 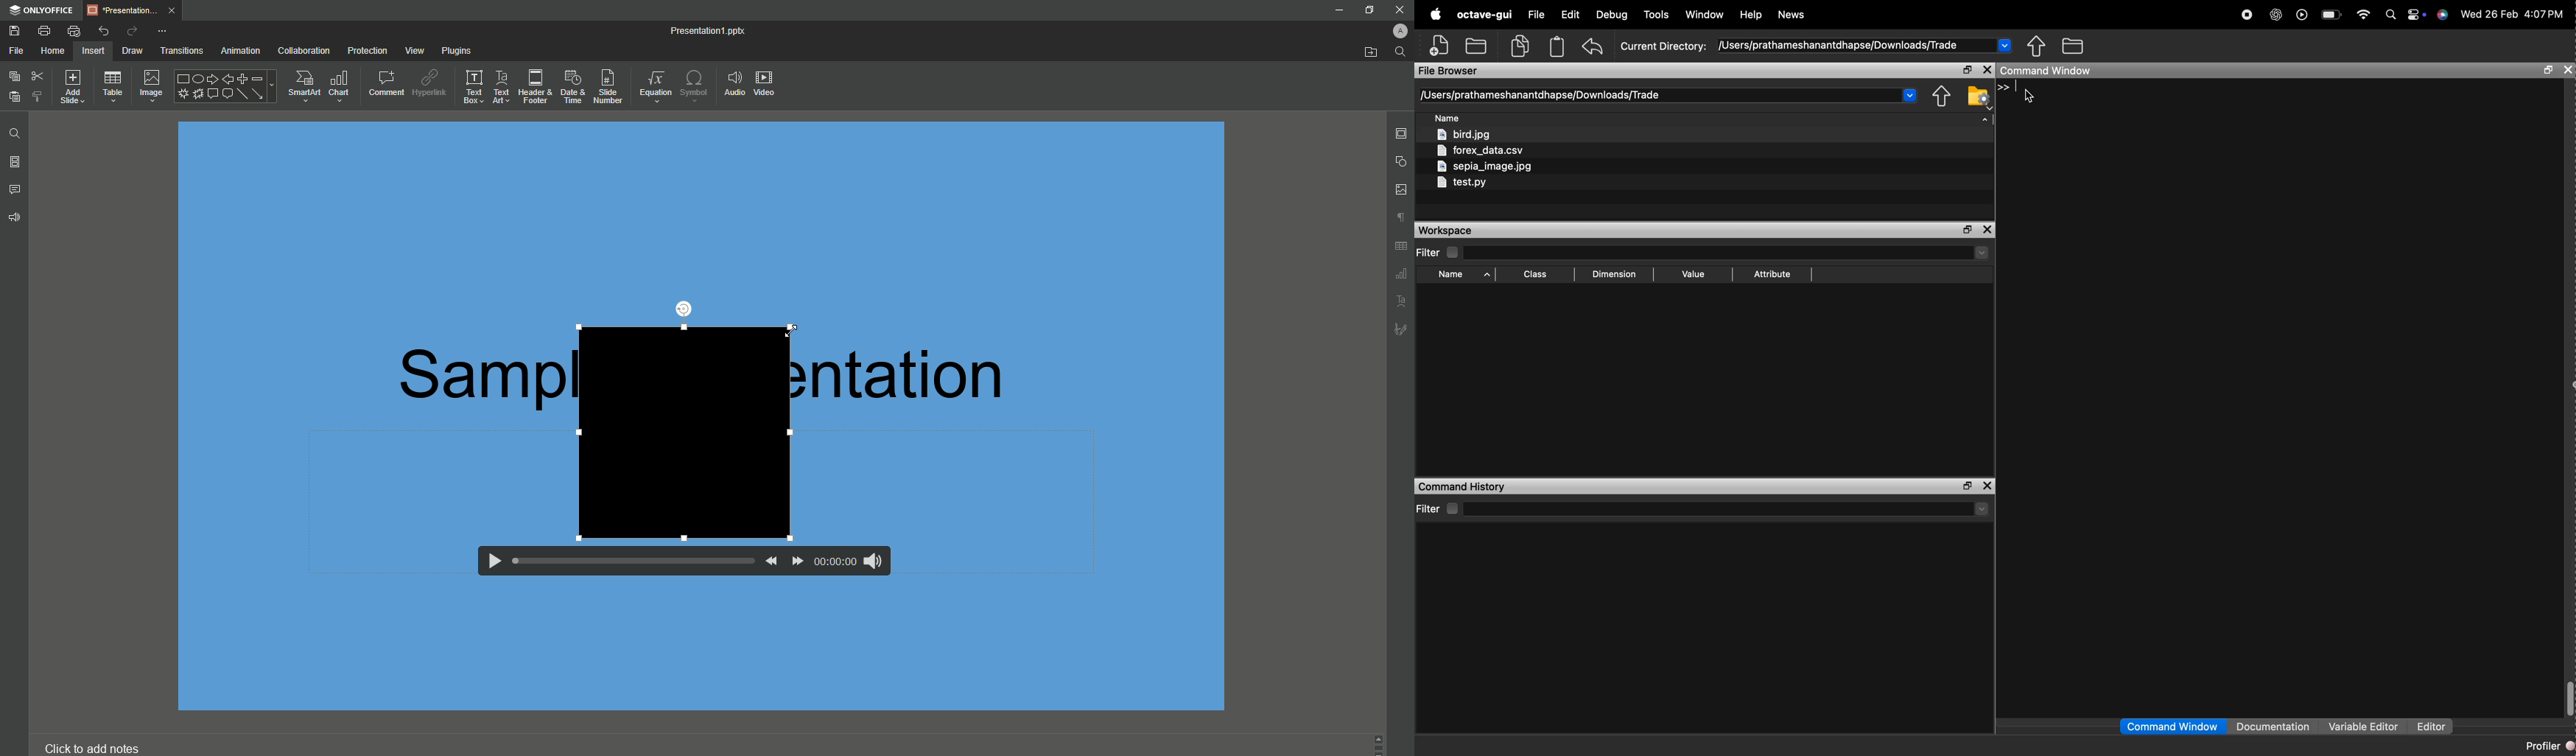 I want to click on Animation, so click(x=239, y=52).